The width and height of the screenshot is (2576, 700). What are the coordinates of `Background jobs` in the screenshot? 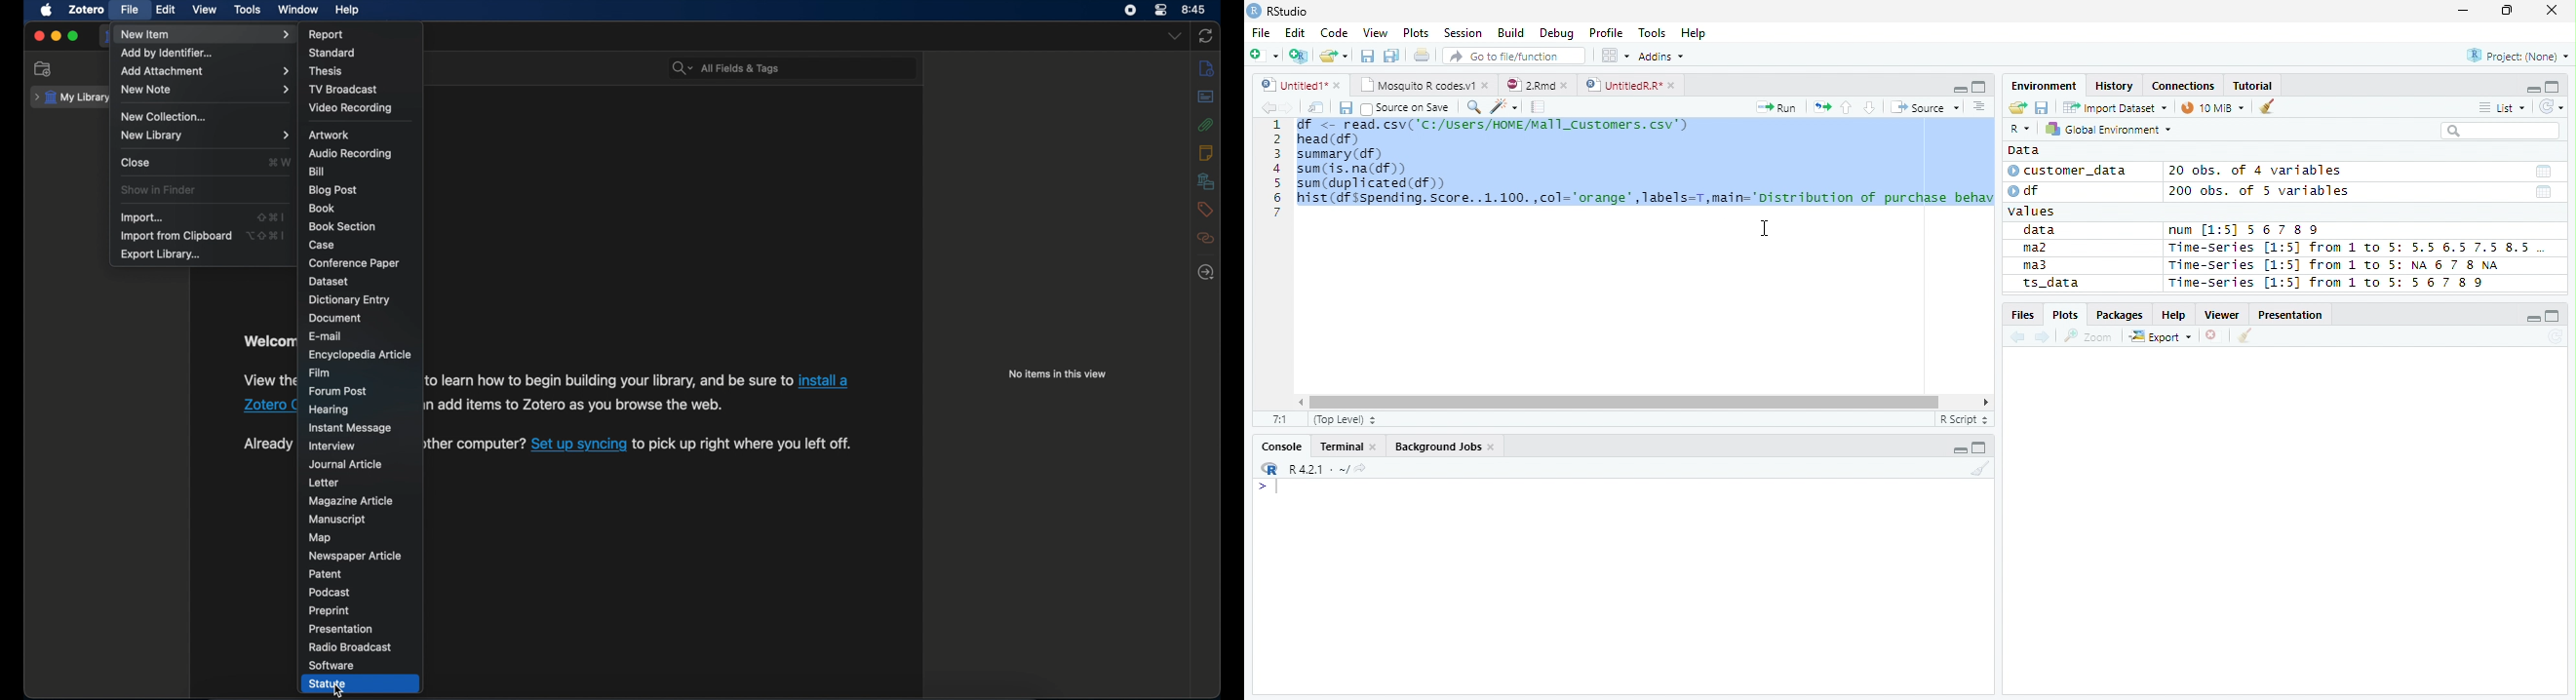 It's located at (1445, 448).